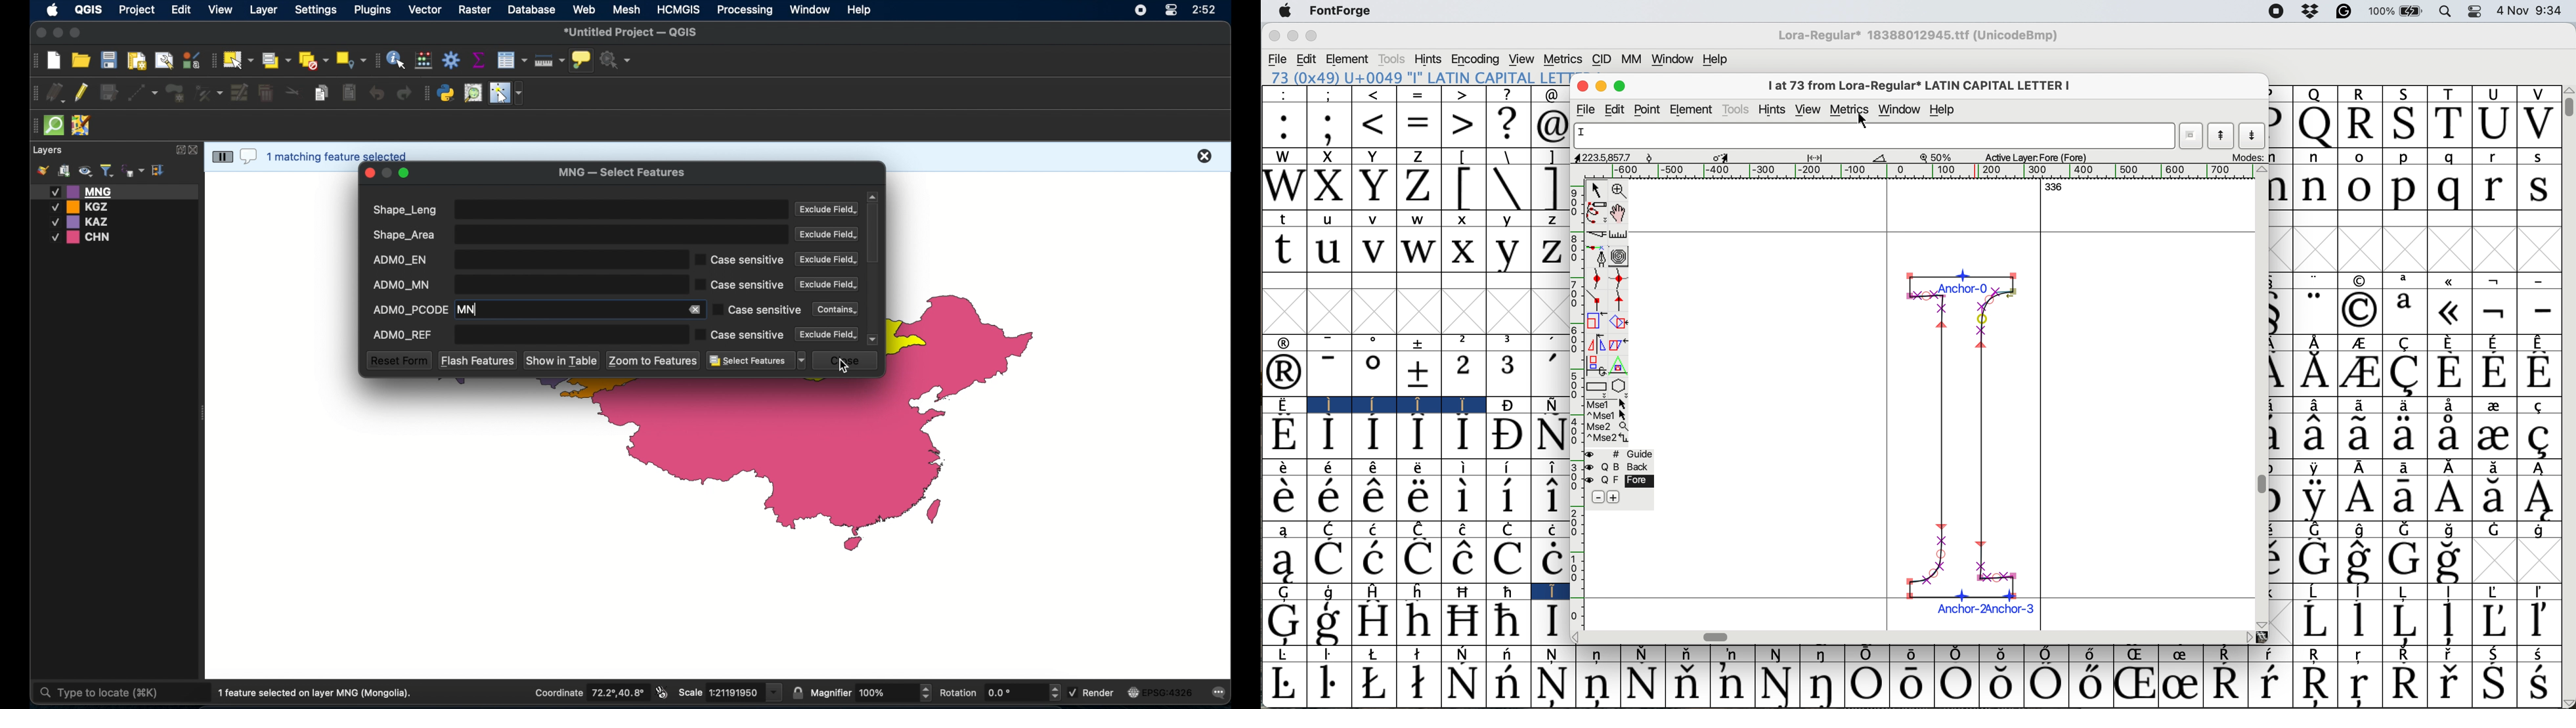  Describe the element at coordinates (2452, 654) in the screenshot. I see `Symbol` at that location.